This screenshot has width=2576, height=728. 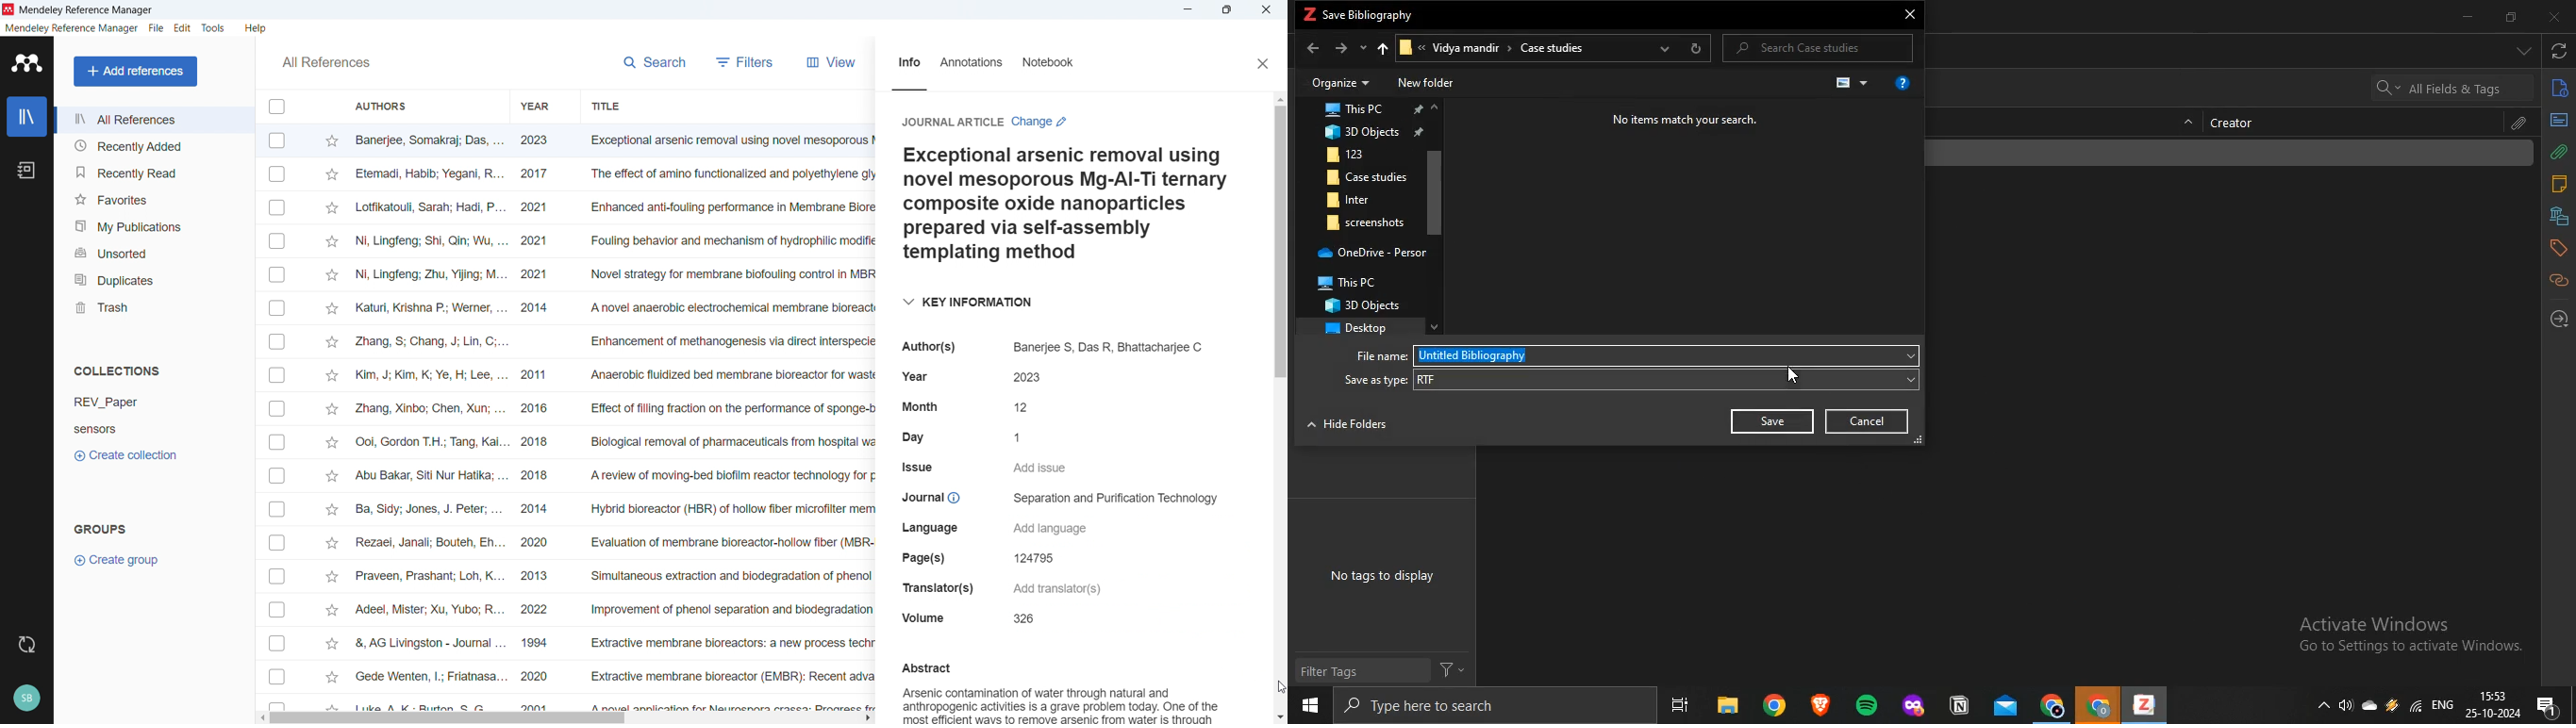 What do you see at coordinates (1383, 50) in the screenshot?
I see `upto` at bounding box center [1383, 50].